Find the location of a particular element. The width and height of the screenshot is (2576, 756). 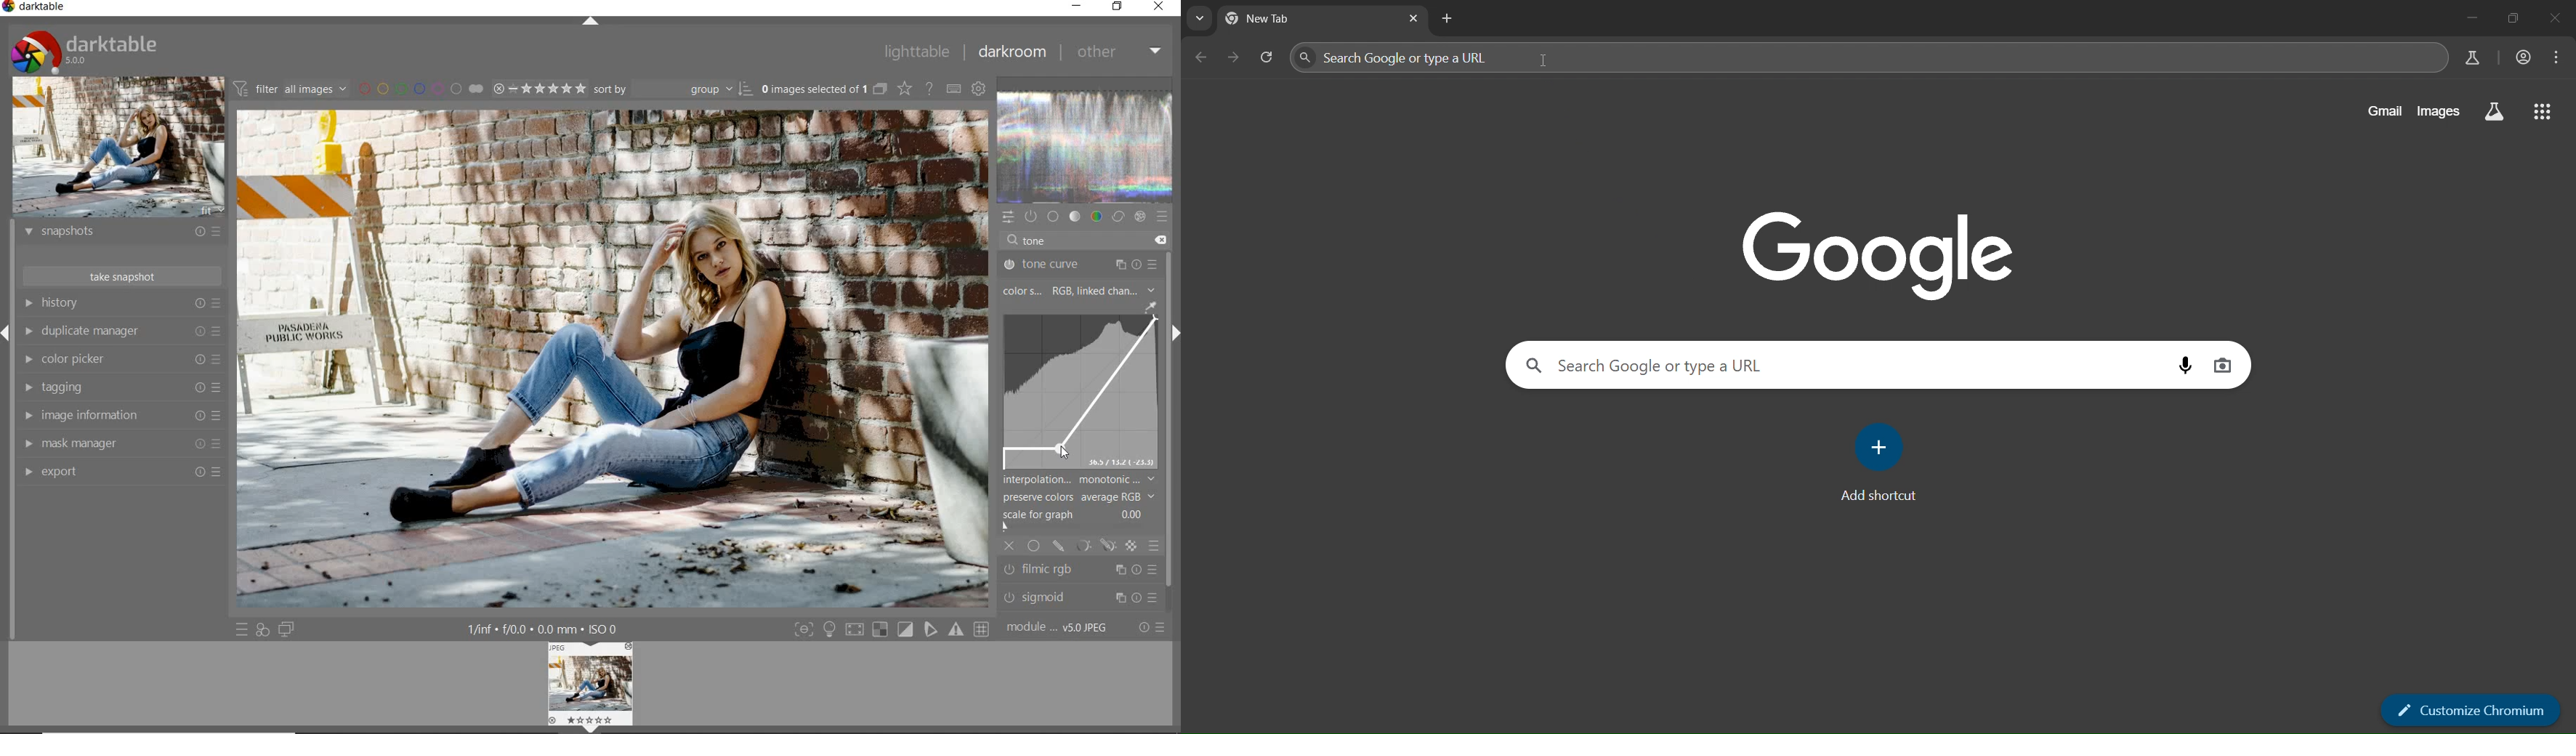

expand grouped images is located at coordinates (824, 89).